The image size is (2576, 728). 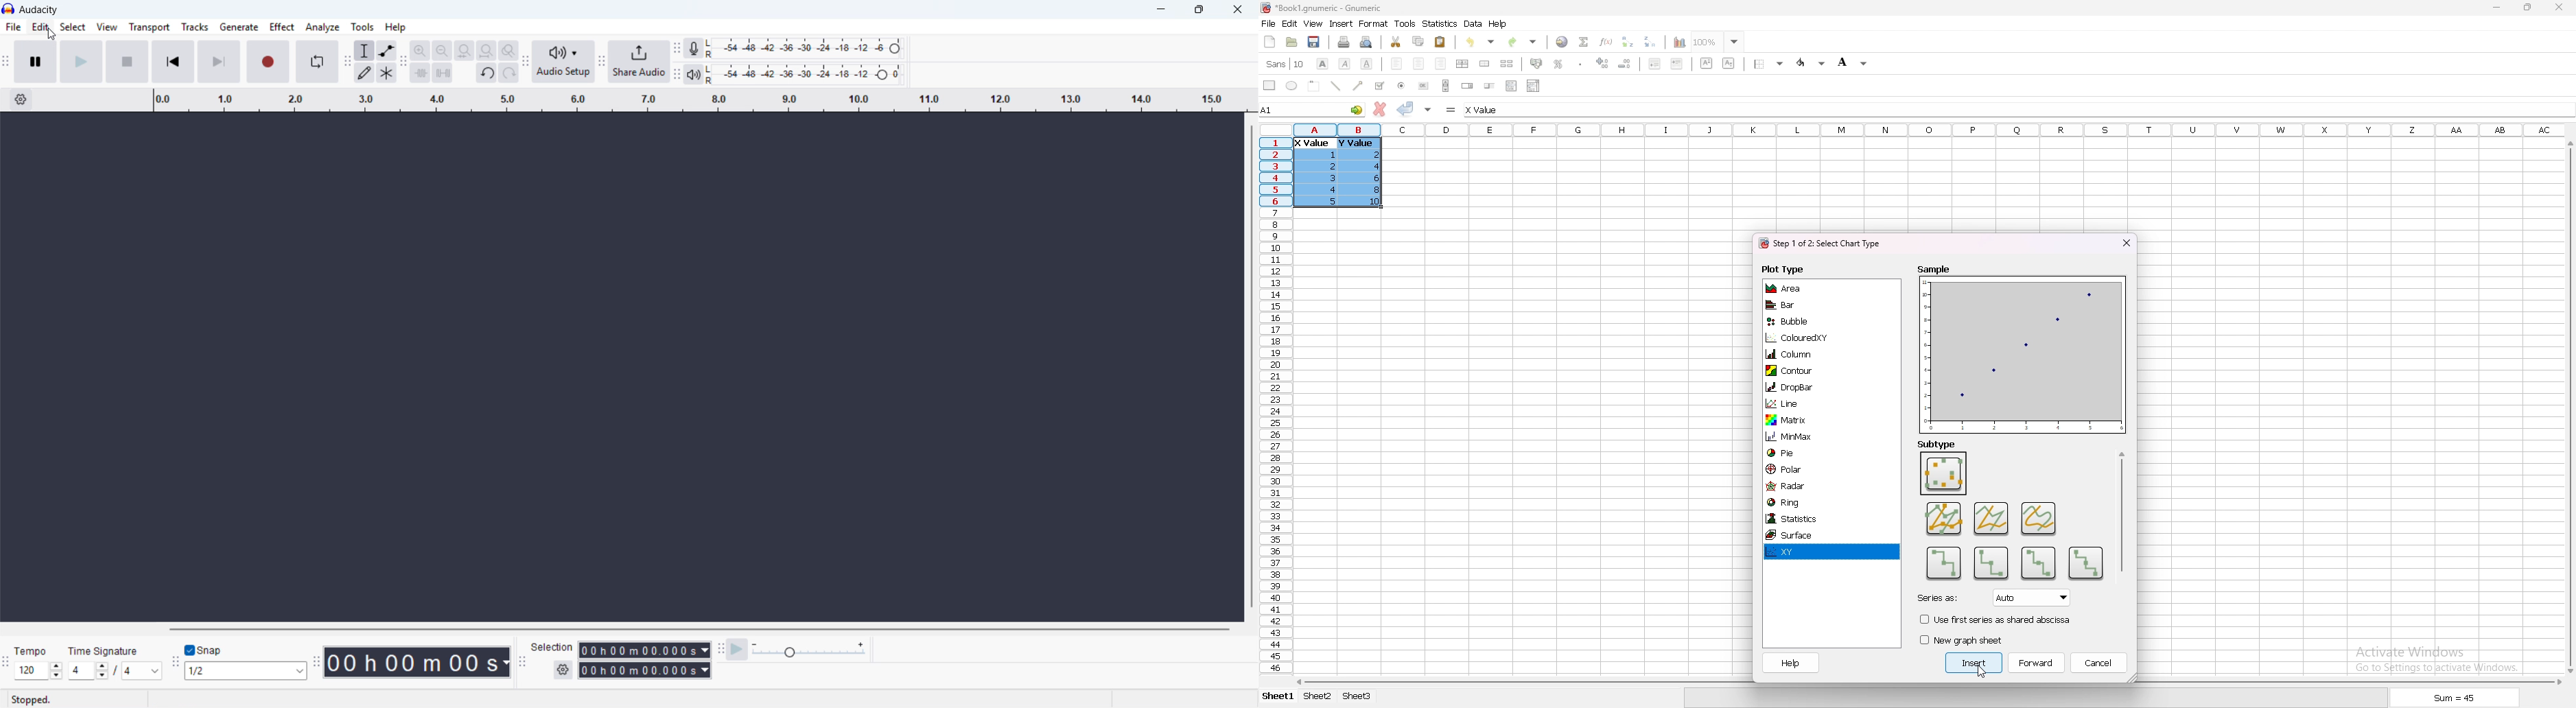 I want to click on zoom, so click(x=1718, y=41).